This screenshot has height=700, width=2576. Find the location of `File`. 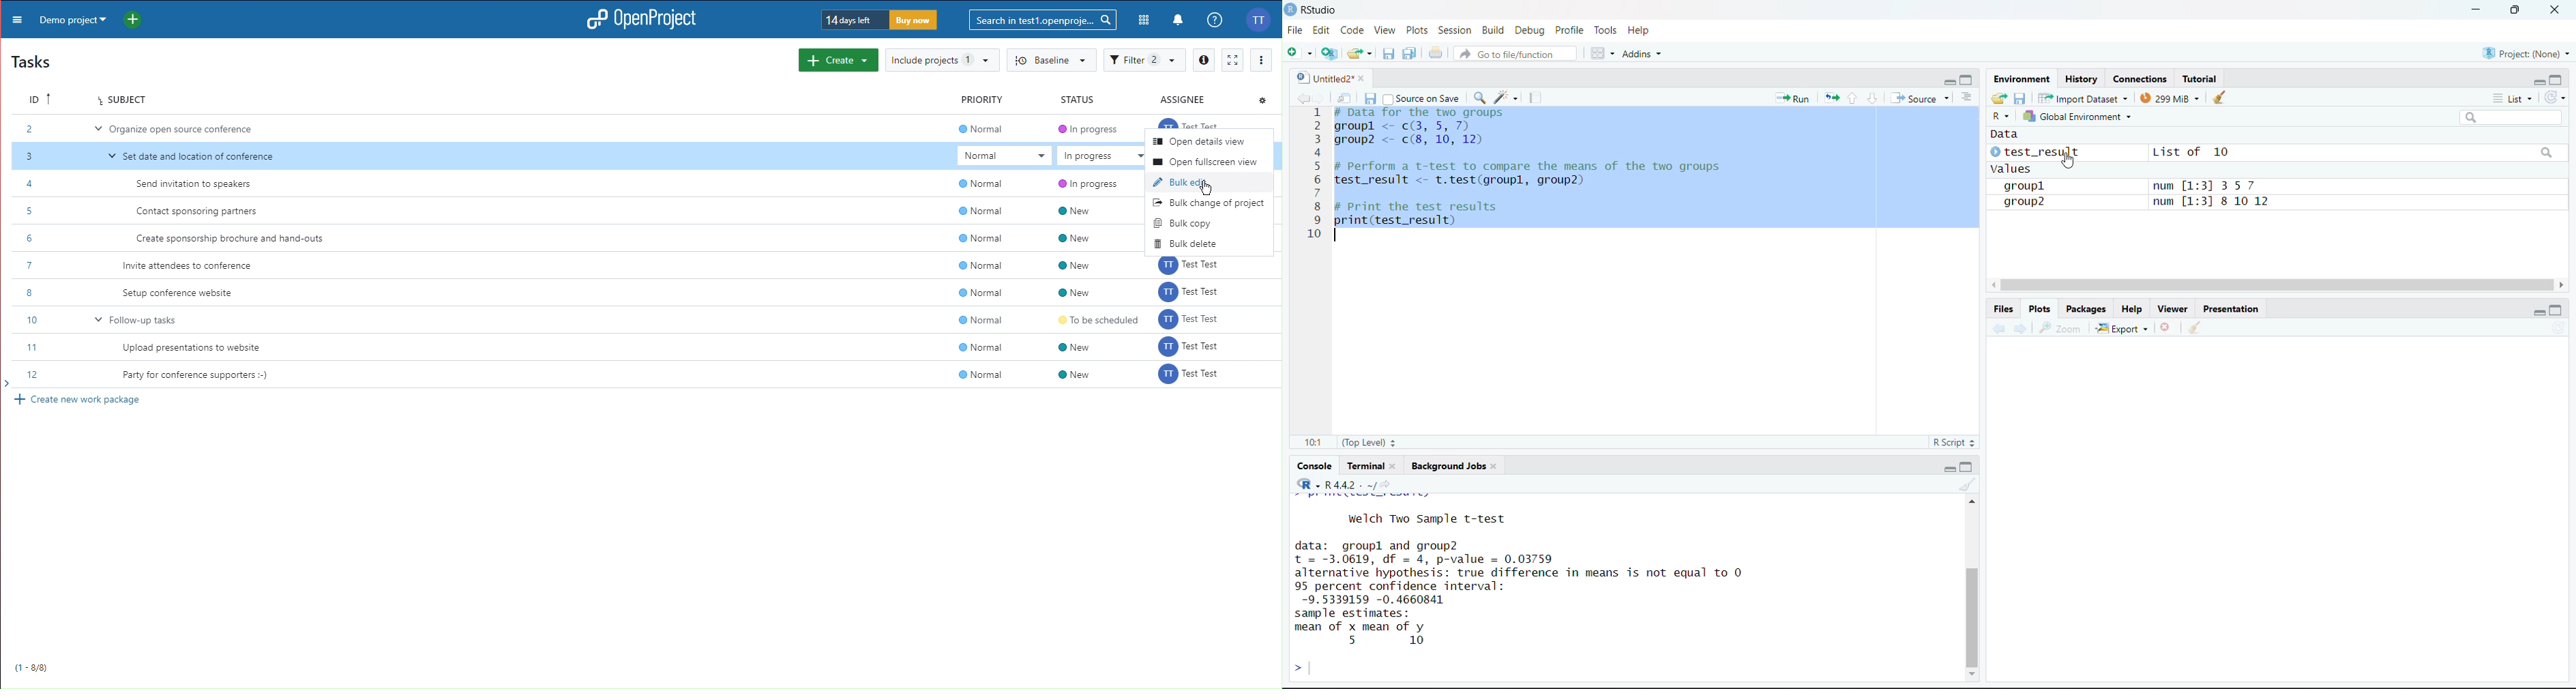

File is located at coordinates (1297, 30).